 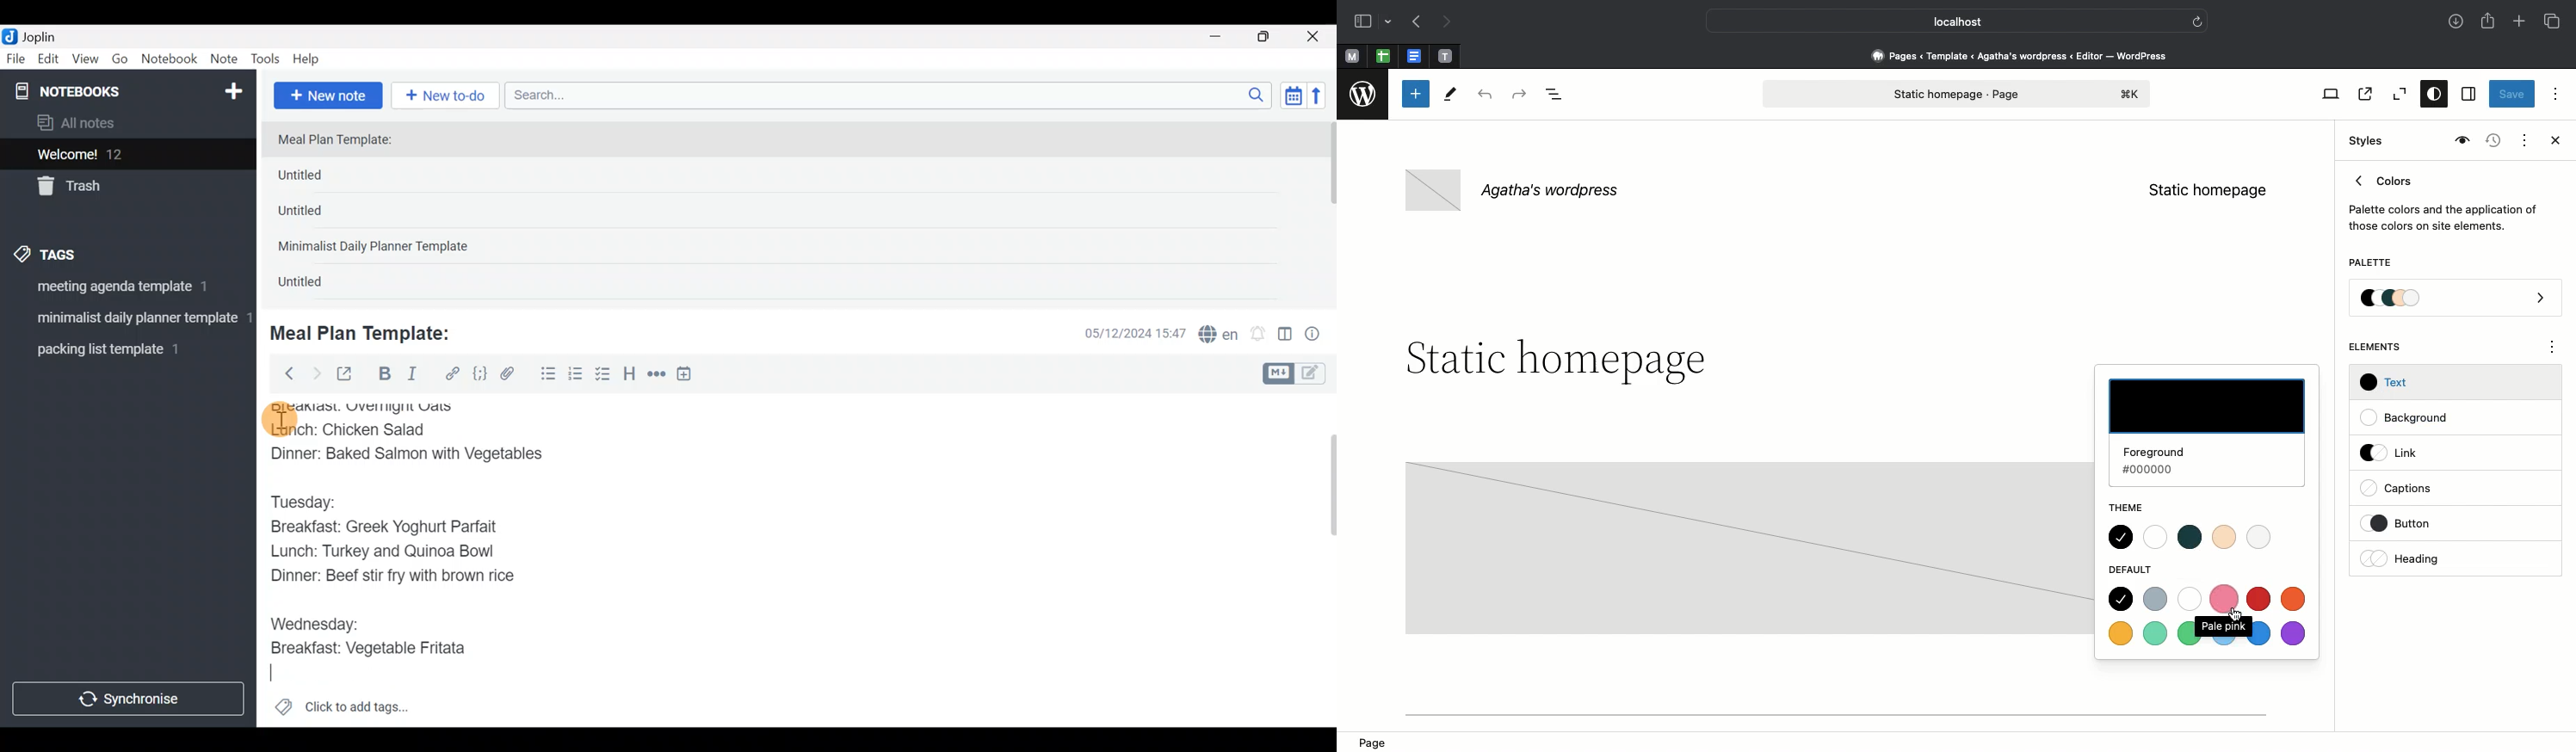 What do you see at coordinates (127, 320) in the screenshot?
I see `Tag 2` at bounding box center [127, 320].